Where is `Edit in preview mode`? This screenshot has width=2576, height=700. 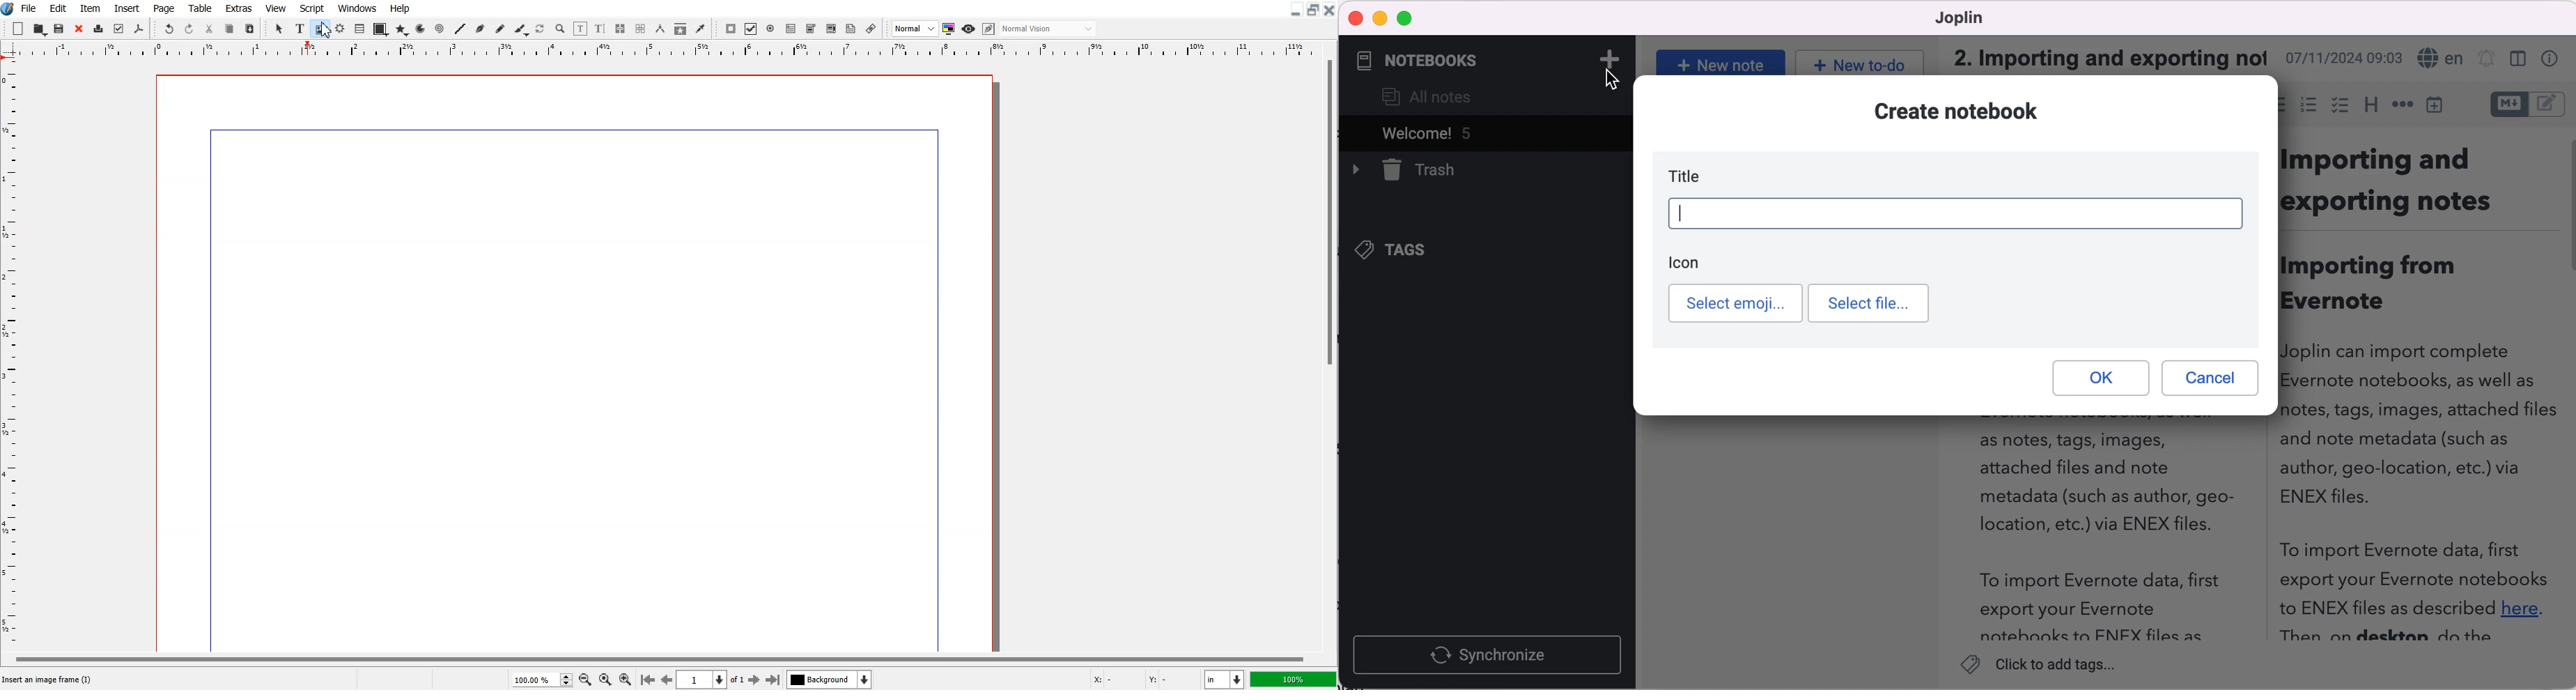
Edit in preview mode is located at coordinates (989, 29).